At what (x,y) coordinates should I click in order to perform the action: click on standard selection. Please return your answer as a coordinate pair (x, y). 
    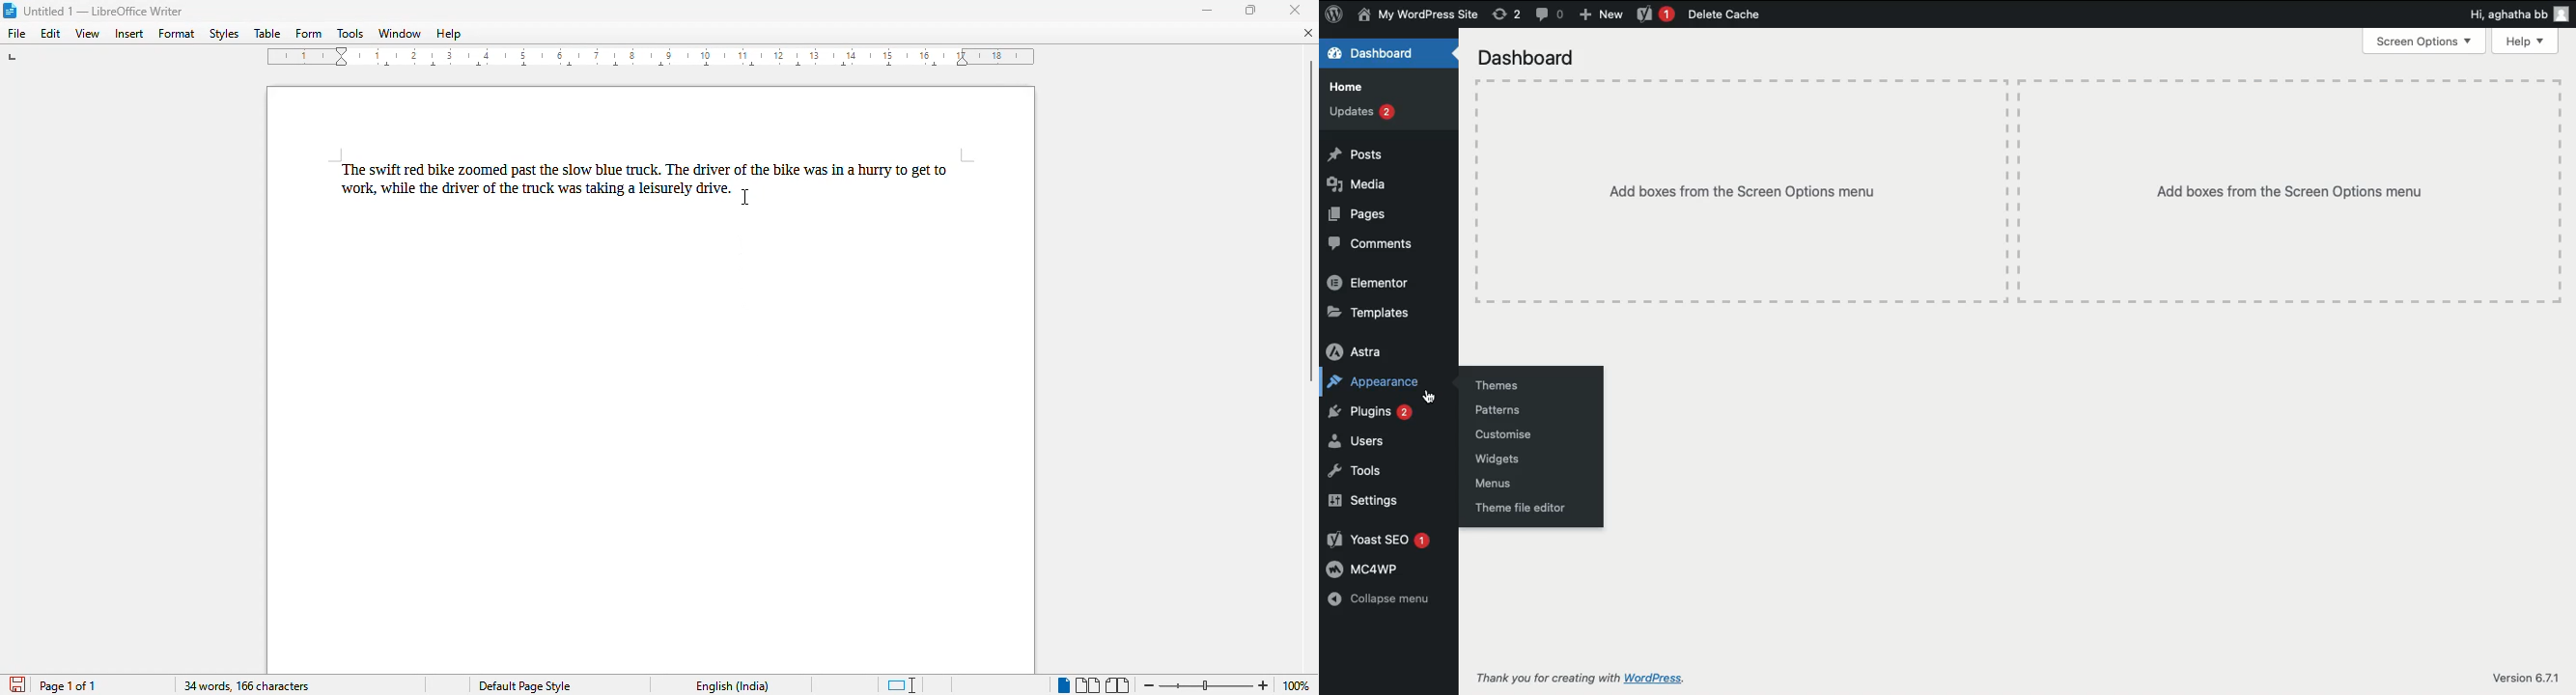
    Looking at the image, I should click on (902, 685).